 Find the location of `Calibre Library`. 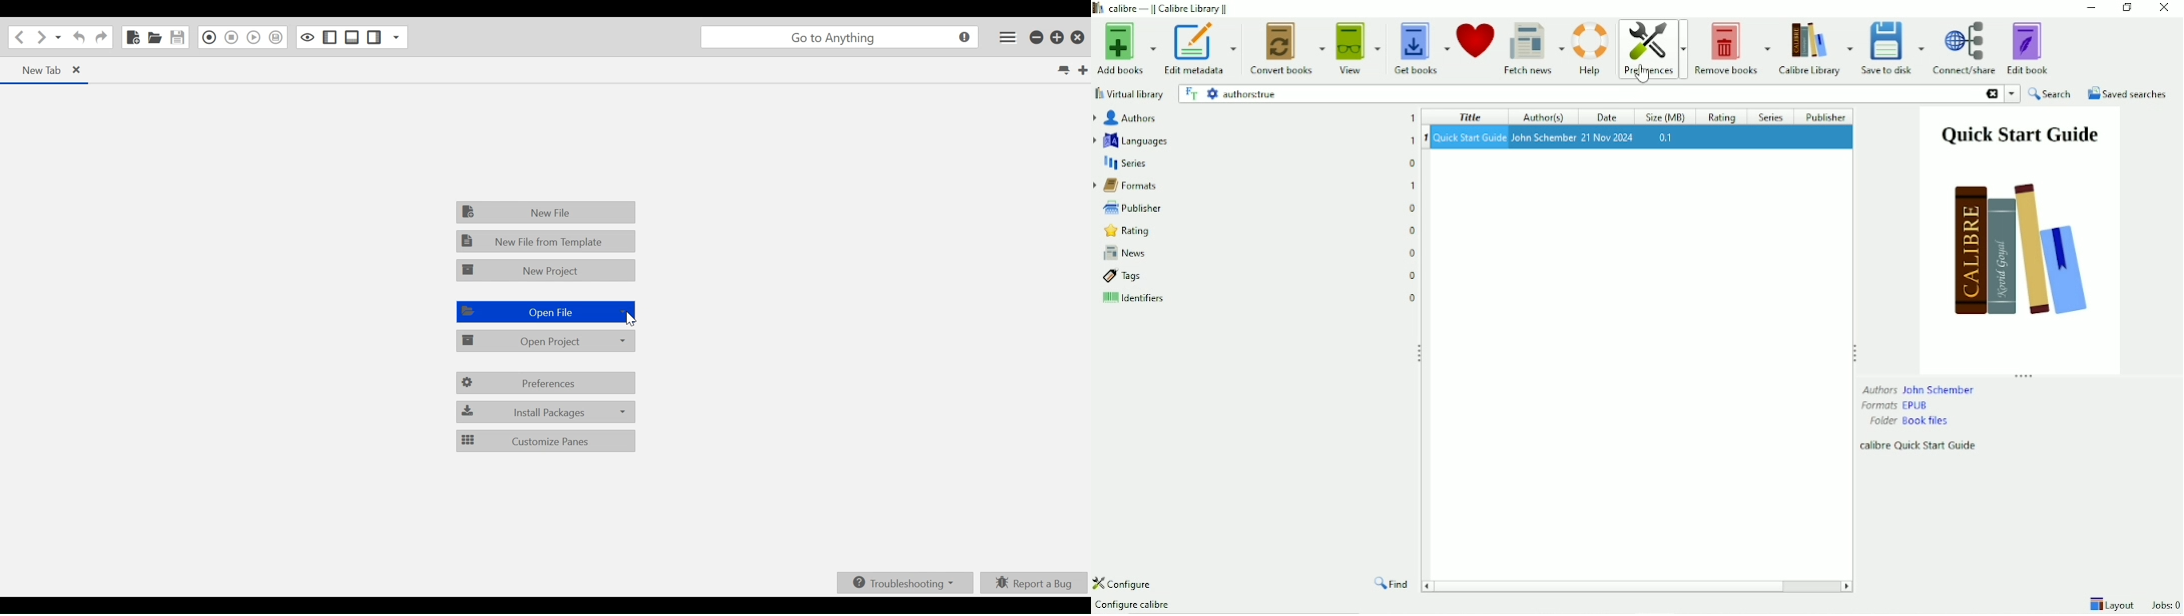

Calibre Library is located at coordinates (1814, 49).